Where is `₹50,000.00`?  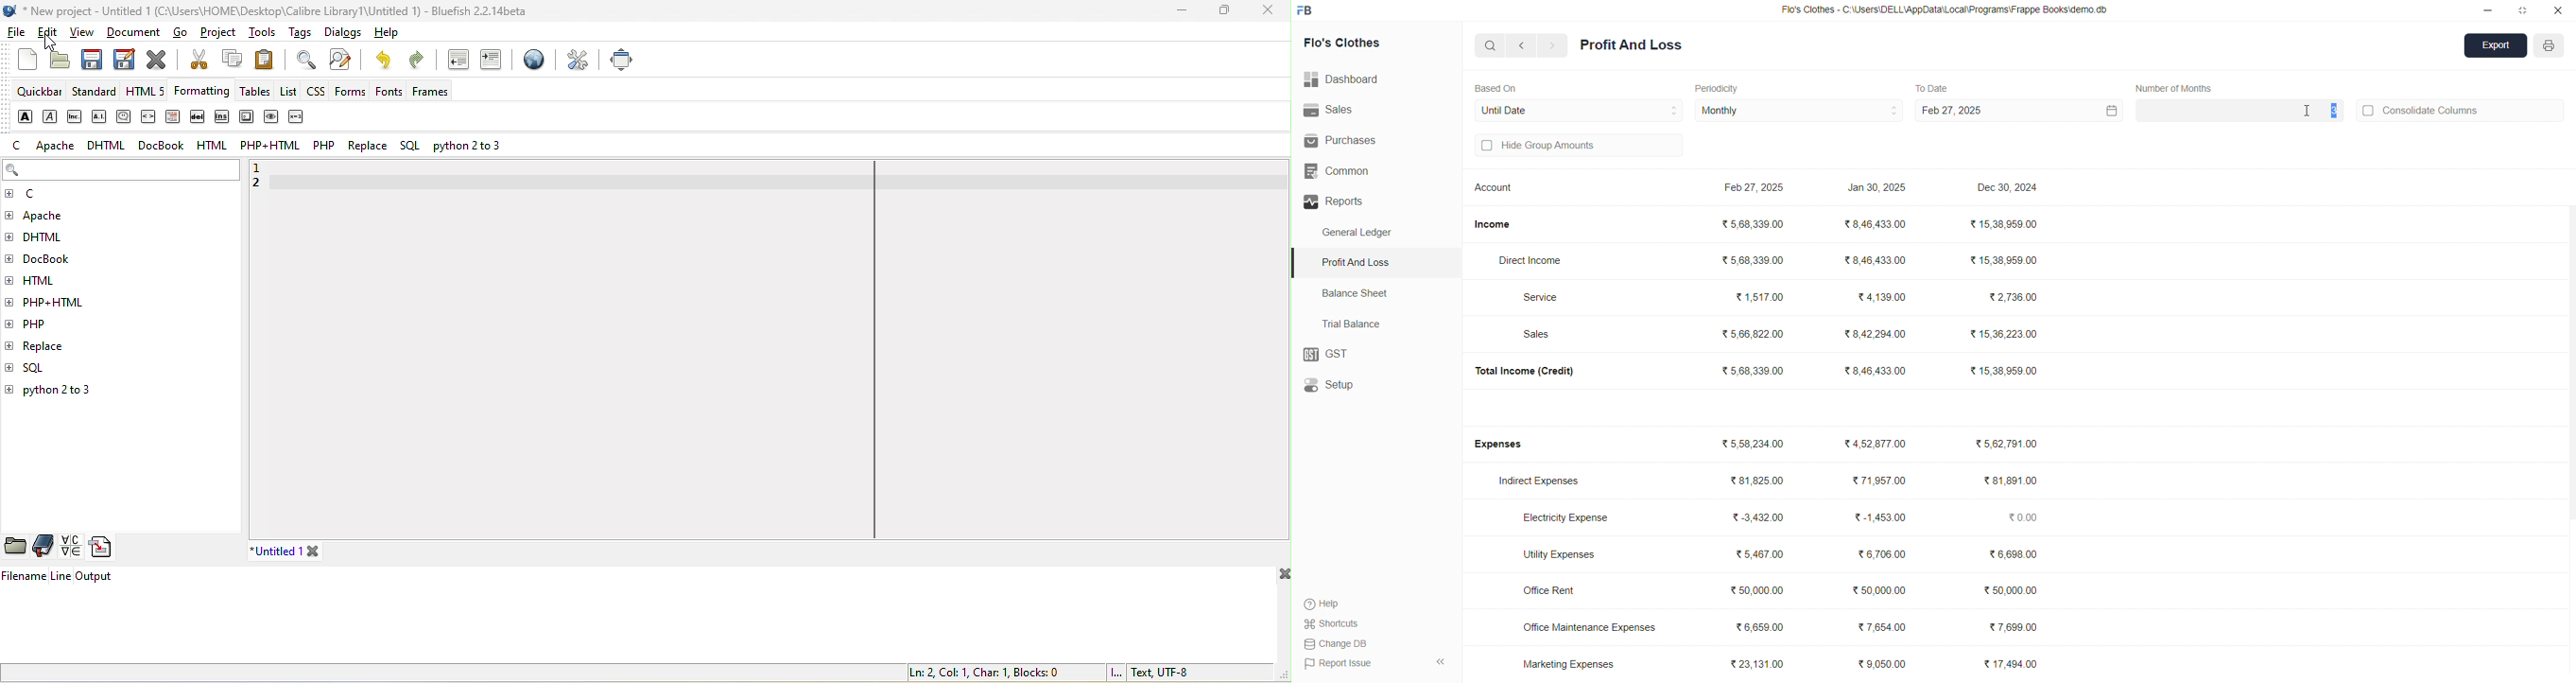 ₹50,000.00 is located at coordinates (1758, 589).